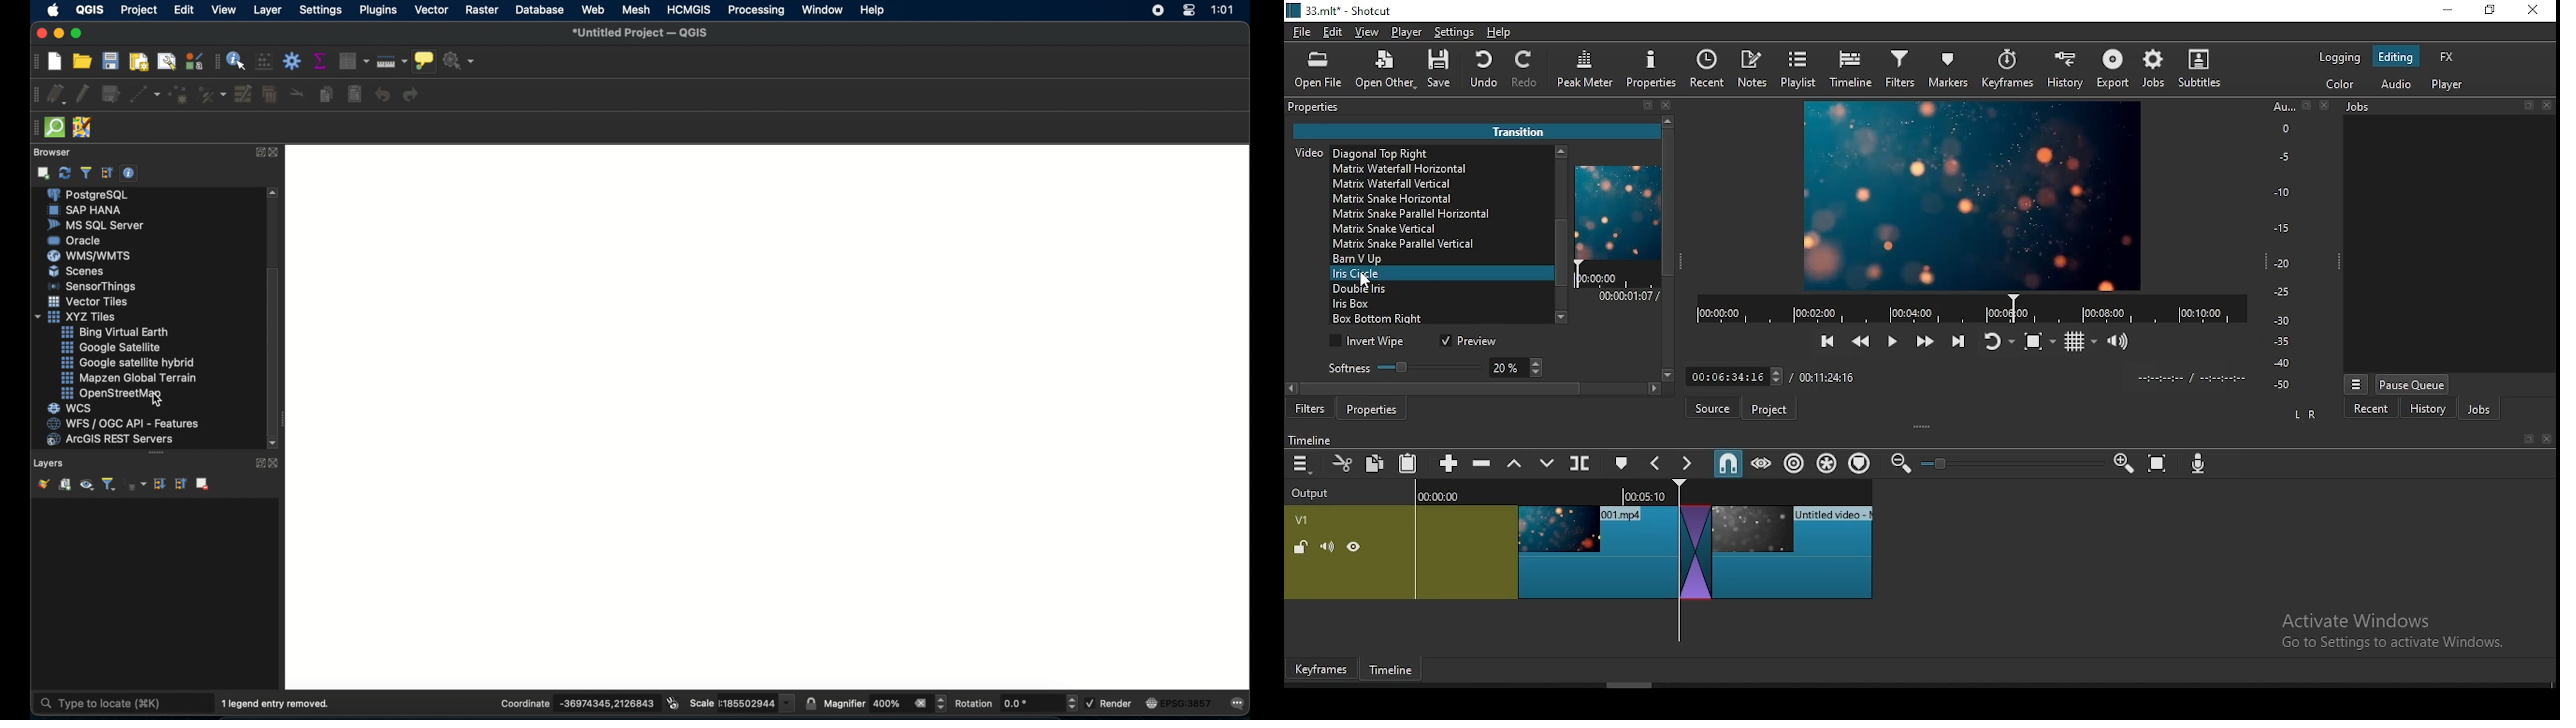  I want to click on cut, so click(1343, 463).